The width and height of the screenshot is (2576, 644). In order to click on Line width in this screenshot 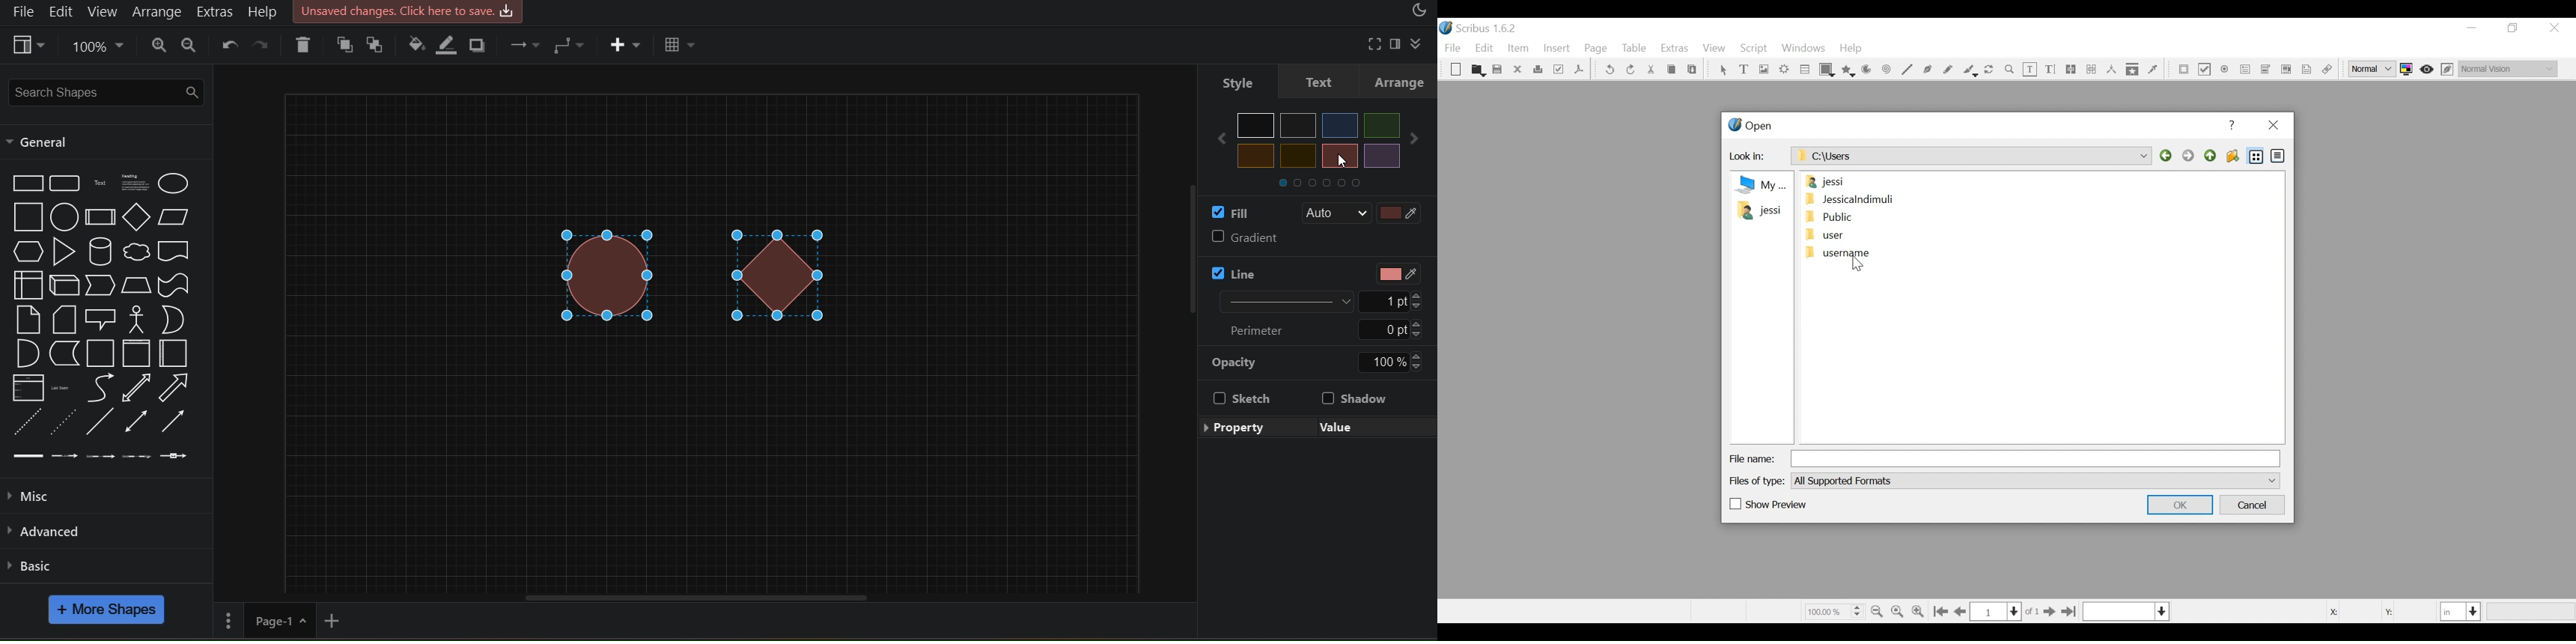, I will do `click(1312, 302)`.